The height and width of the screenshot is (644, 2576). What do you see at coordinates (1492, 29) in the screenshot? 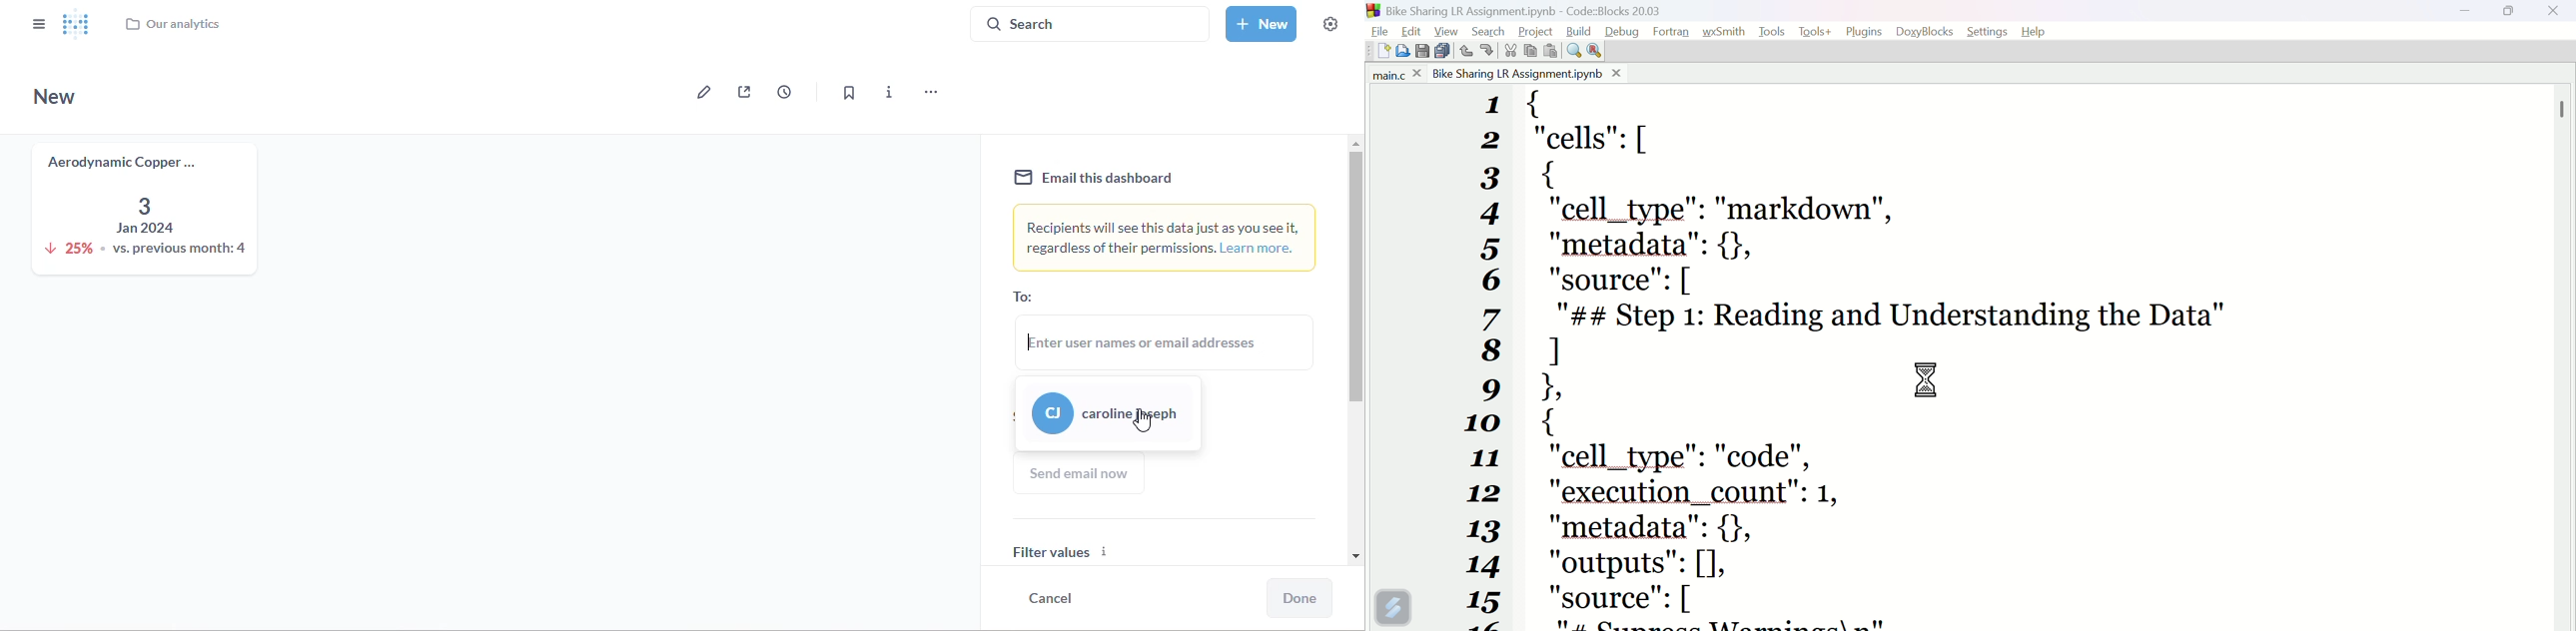
I see `Search` at bounding box center [1492, 29].